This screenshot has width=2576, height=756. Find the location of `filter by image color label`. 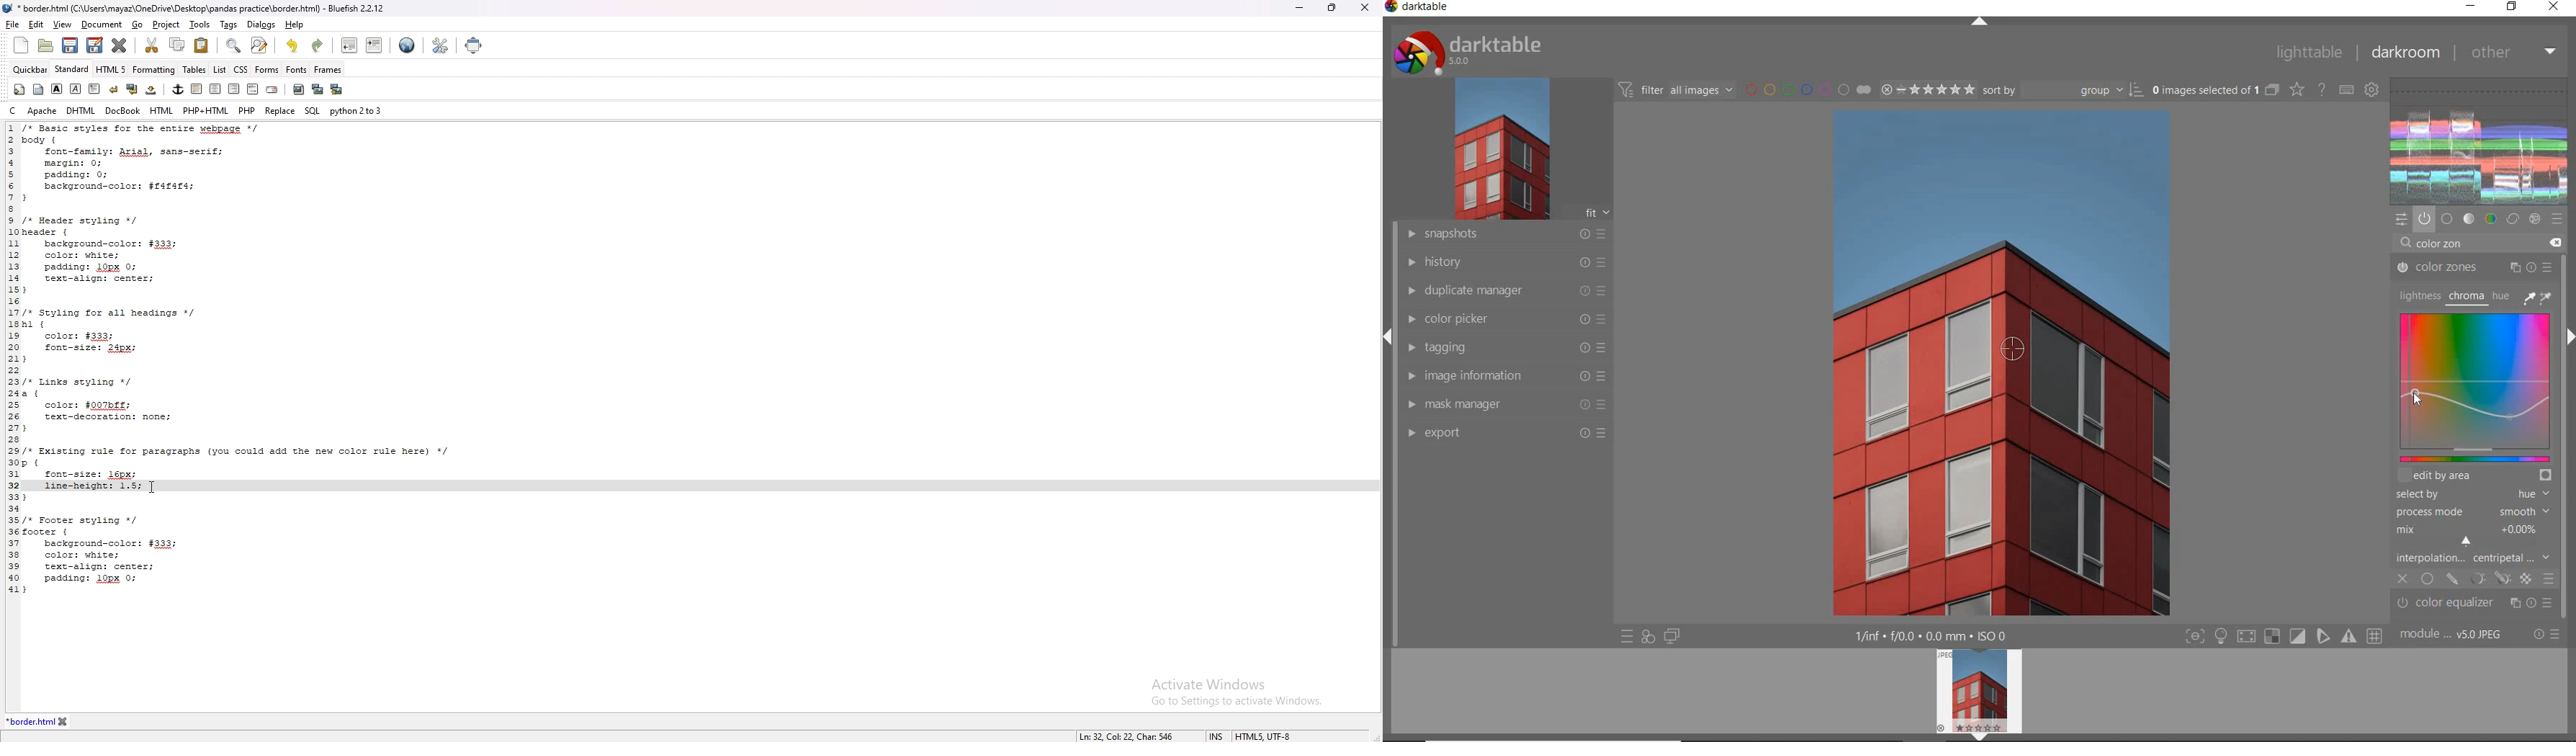

filter by image color label is located at coordinates (1808, 90).